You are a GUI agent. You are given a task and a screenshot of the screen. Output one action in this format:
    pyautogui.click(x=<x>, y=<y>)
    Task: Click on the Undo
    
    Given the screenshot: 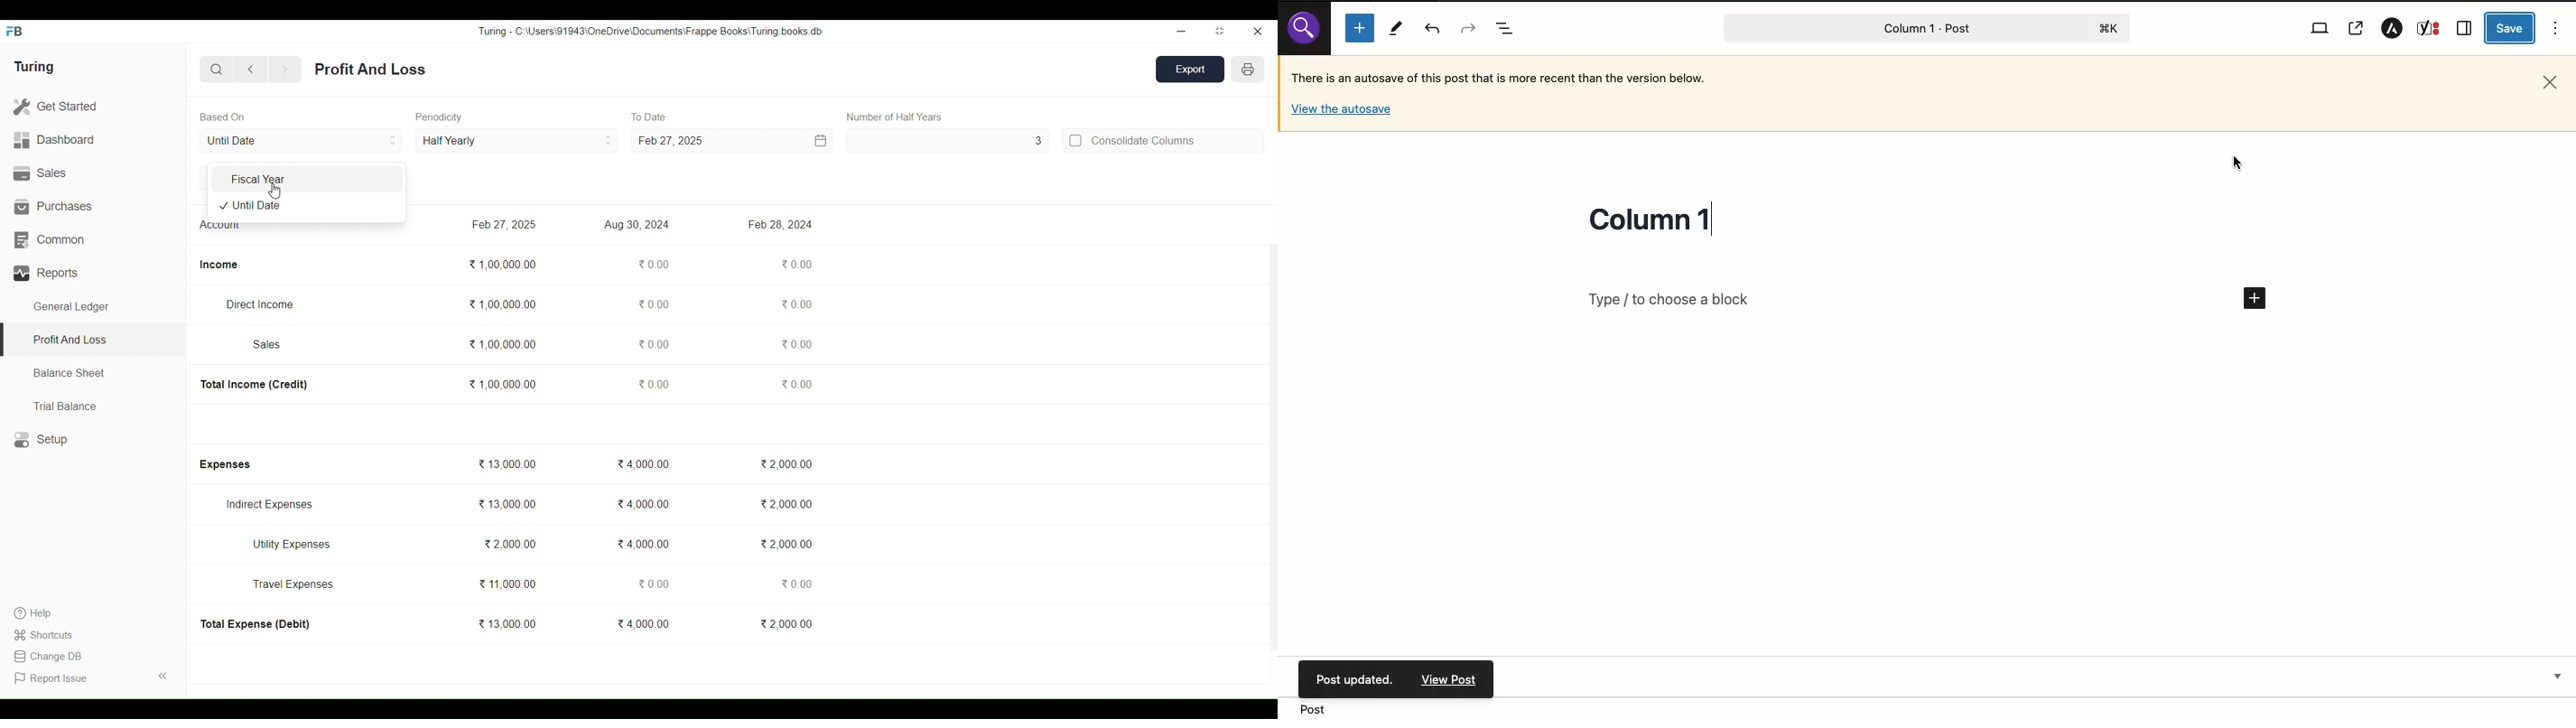 What is the action you would take?
    pyautogui.click(x=1433, y=28)
    